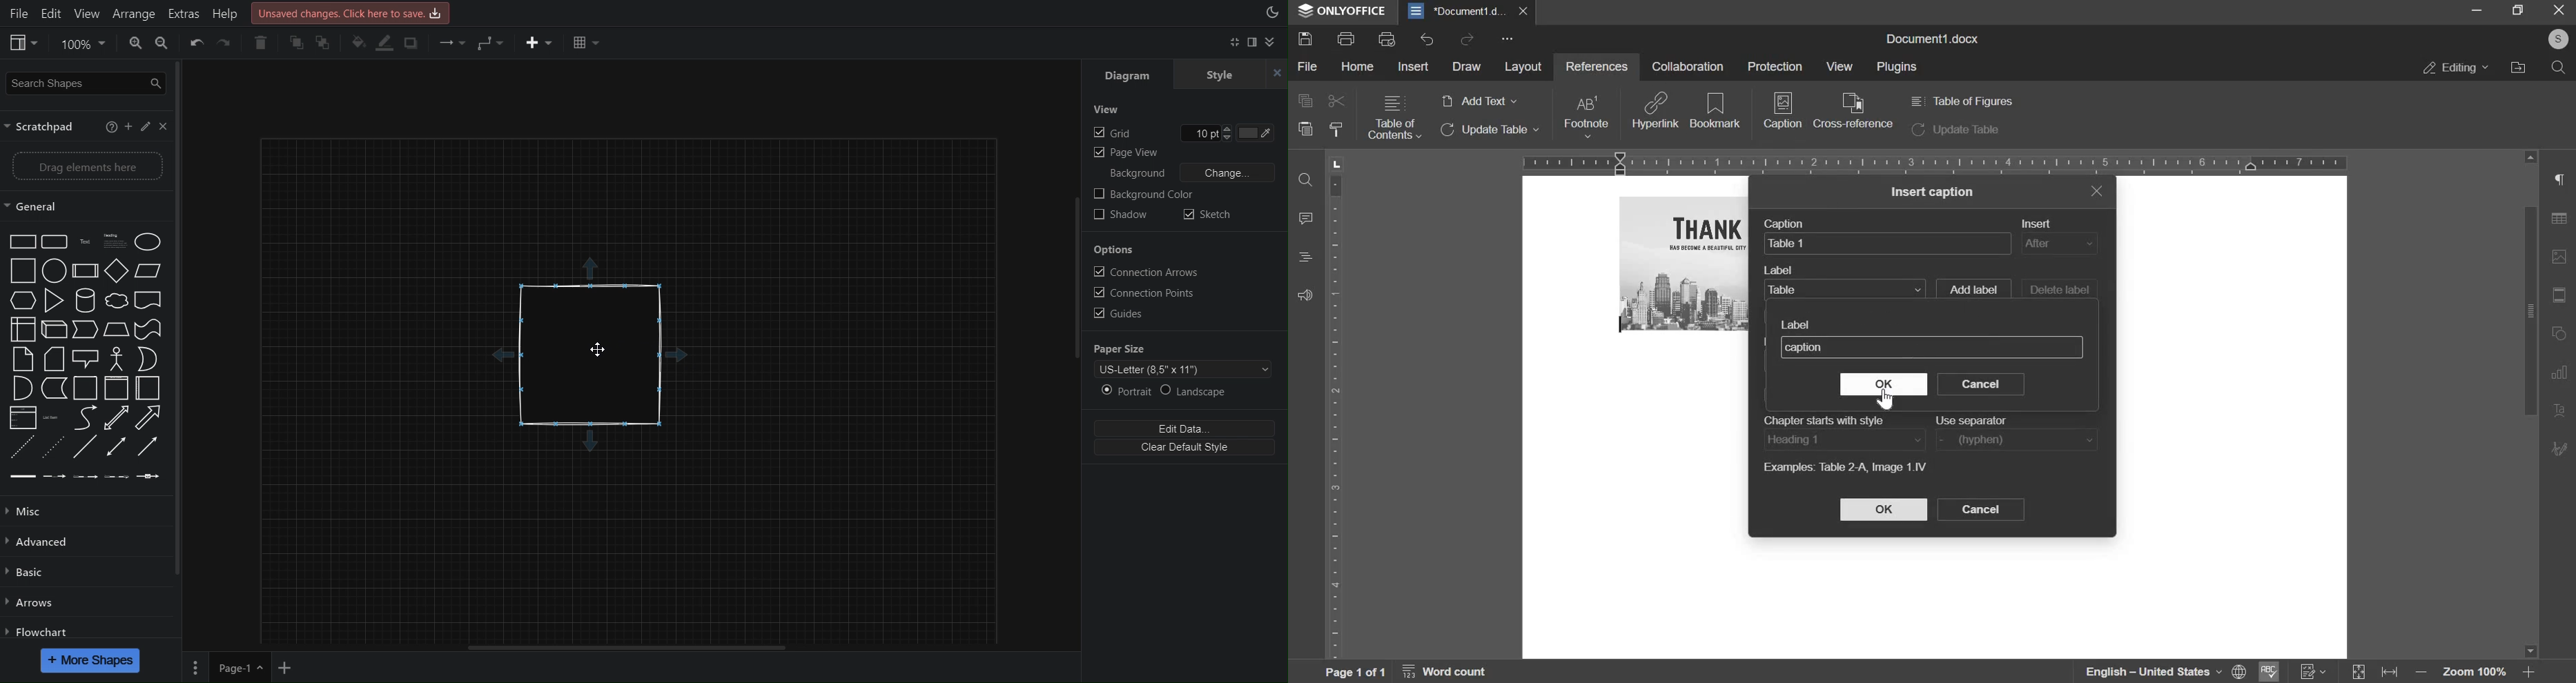 The height and width of the screenshot is (700, 2576). Describe the element at coordinates (349, 12) in the screenshot. I see `Unsaved changes. Click here to save` at that location.